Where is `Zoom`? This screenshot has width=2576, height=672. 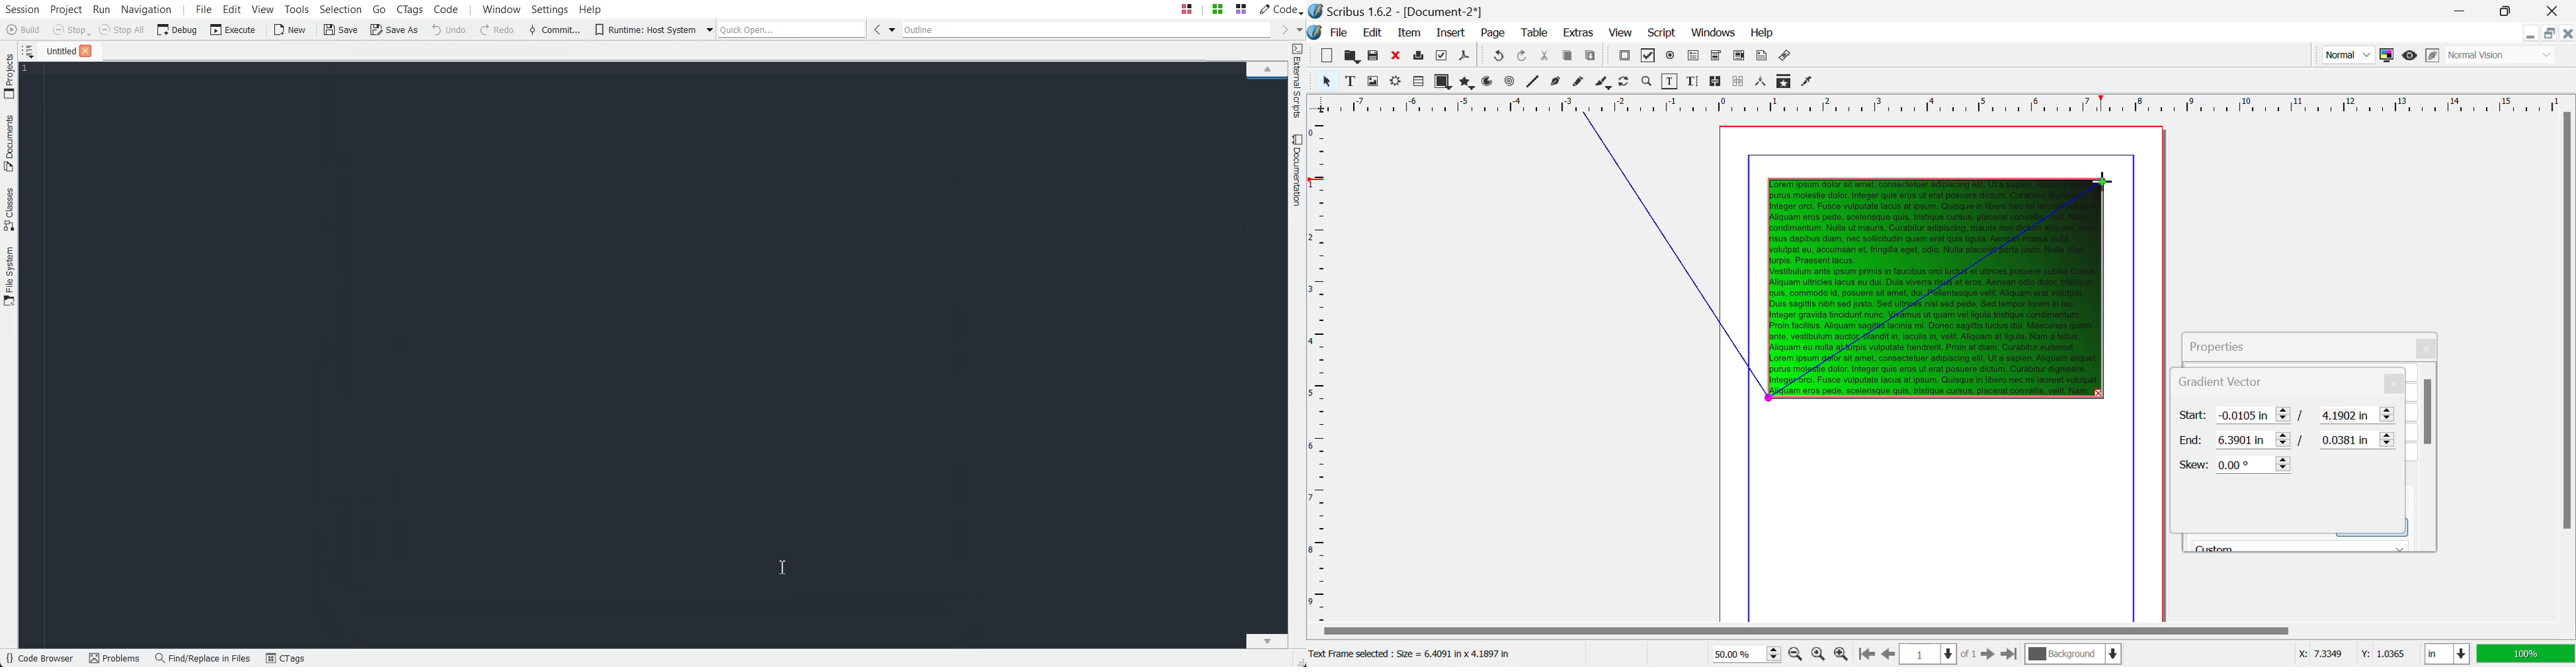 Zoom is located at coordinates (1648, 81).